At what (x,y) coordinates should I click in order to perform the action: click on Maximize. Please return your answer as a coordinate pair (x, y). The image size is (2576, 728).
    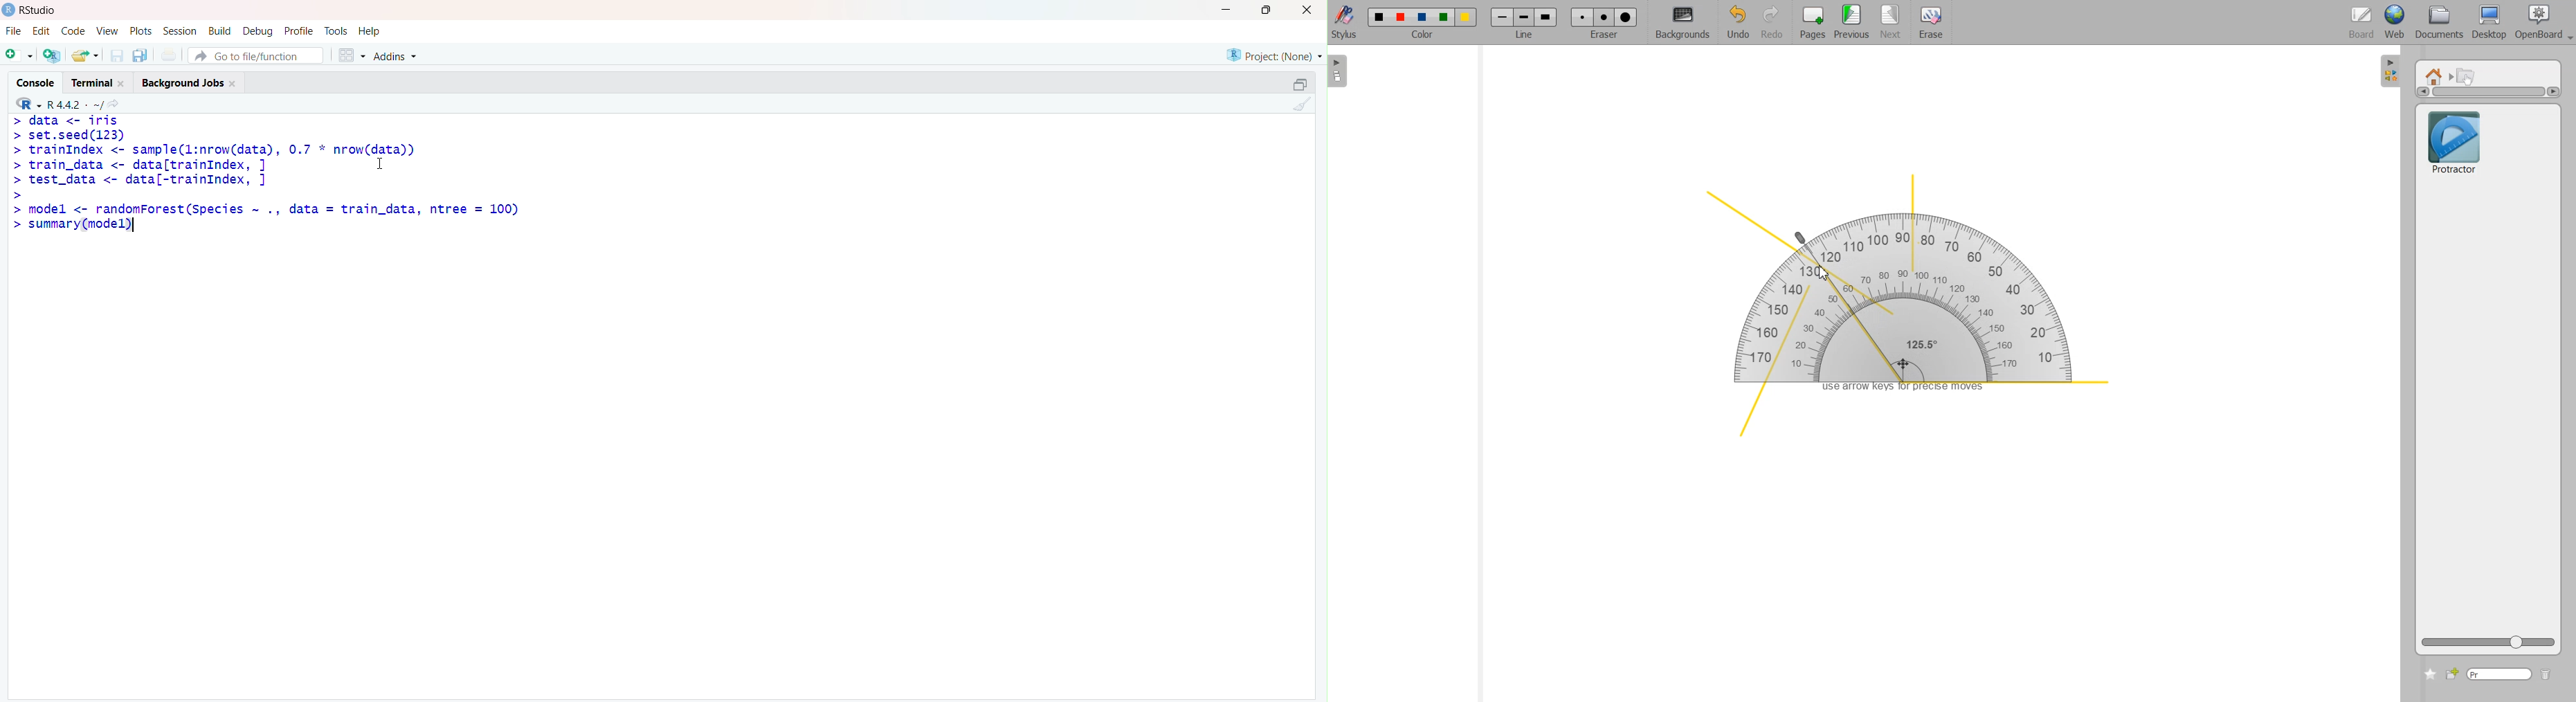
    Looking at the image, I should click on (1265, 10).